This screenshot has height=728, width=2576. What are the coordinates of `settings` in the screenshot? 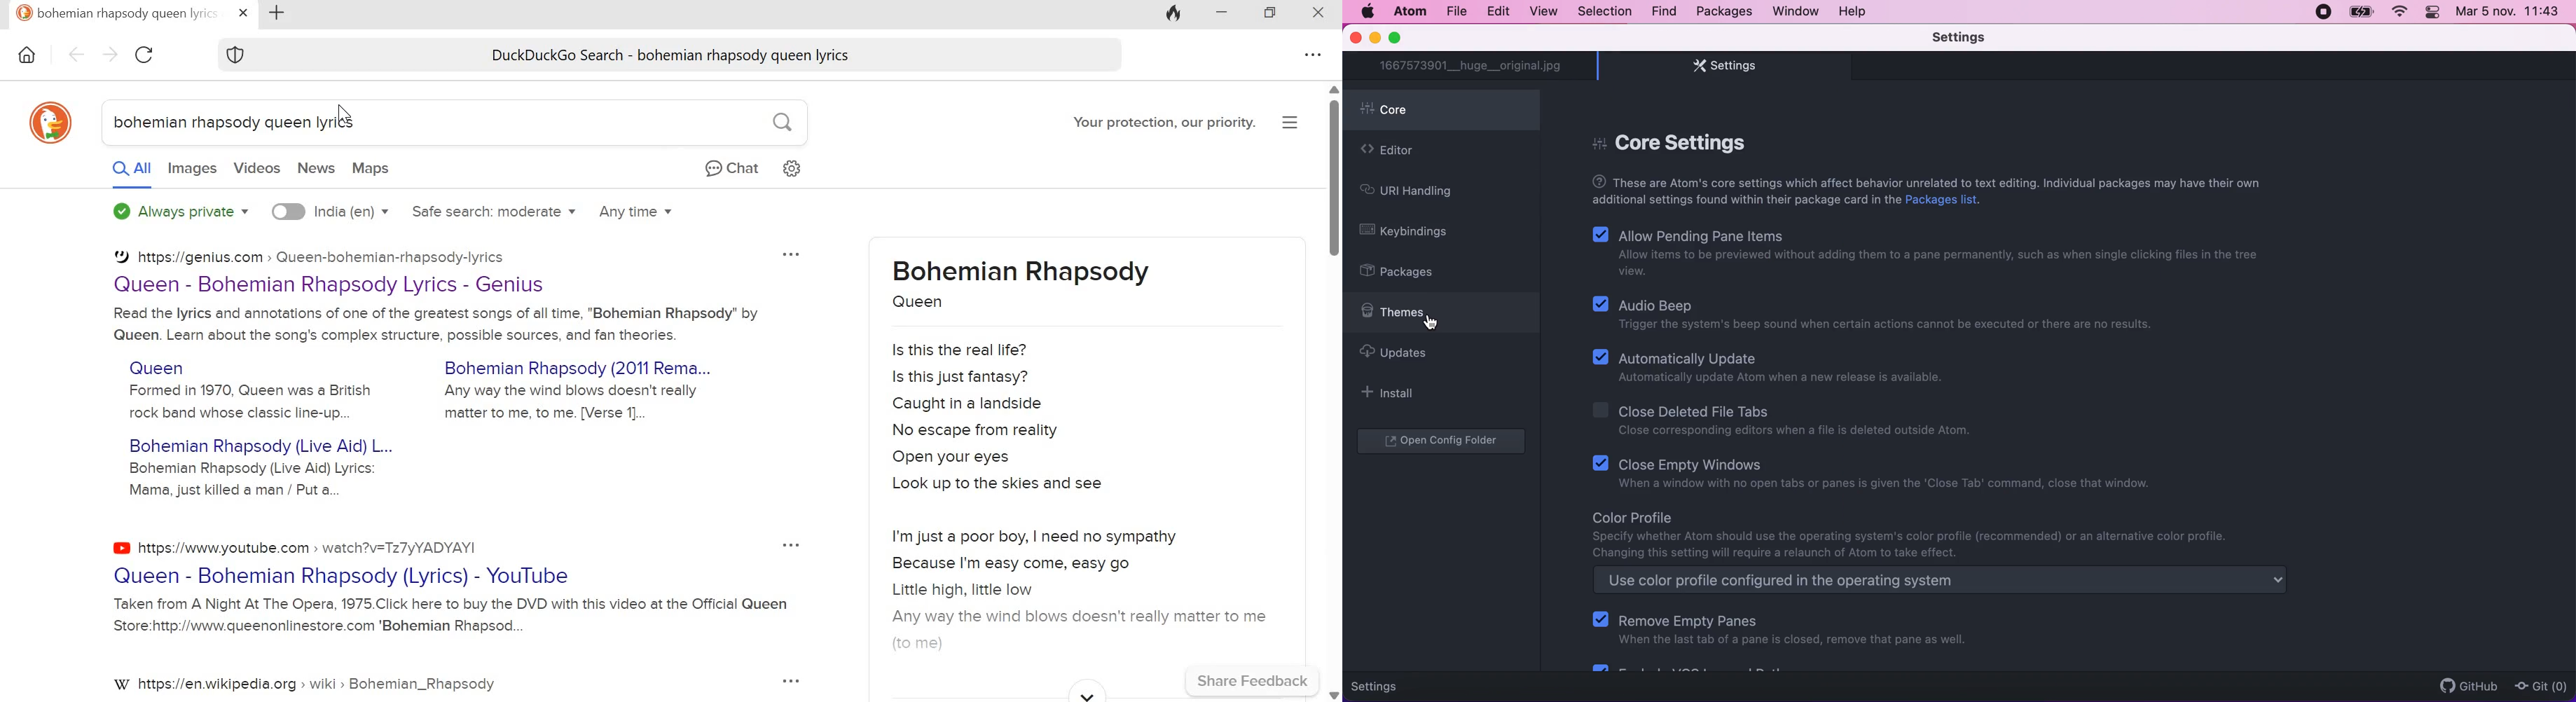 It's located at (1394, 684).